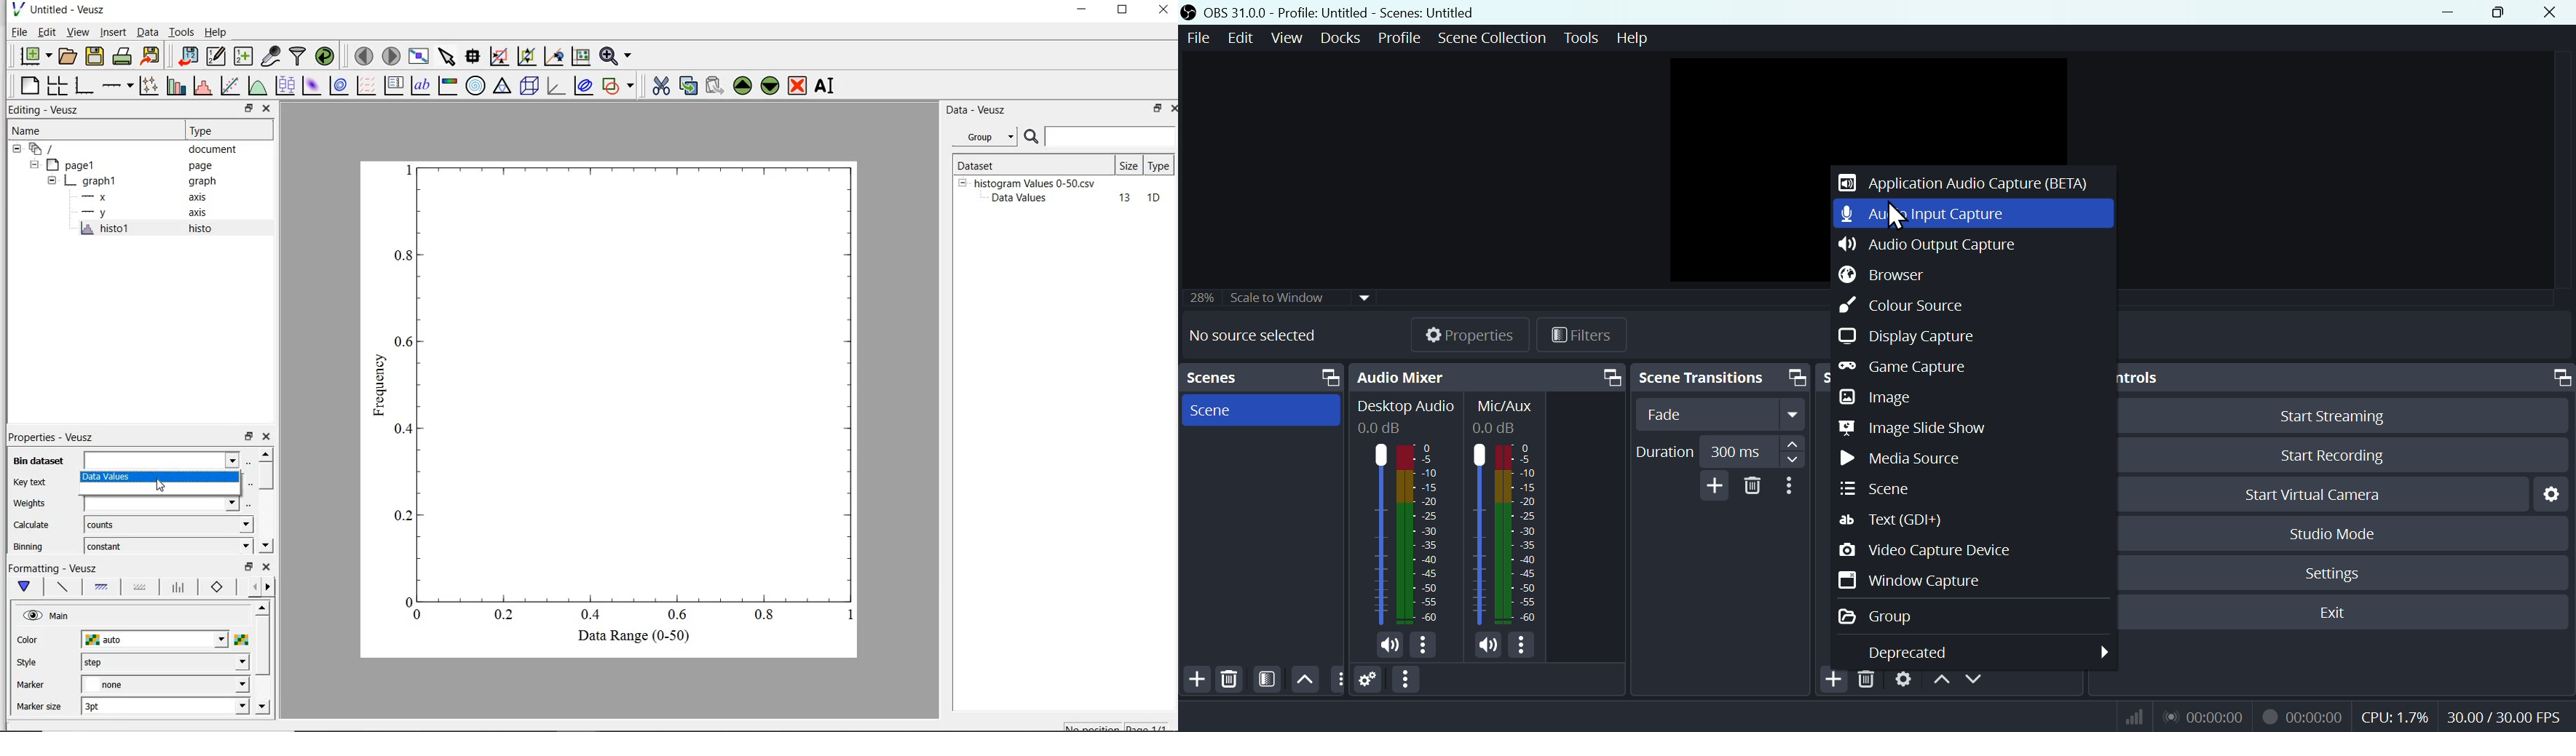 This screenshot has width=2576, height=756. Describe the element at coordinates (1260, 378) in the screenshot. I see `Scenes` at that location.